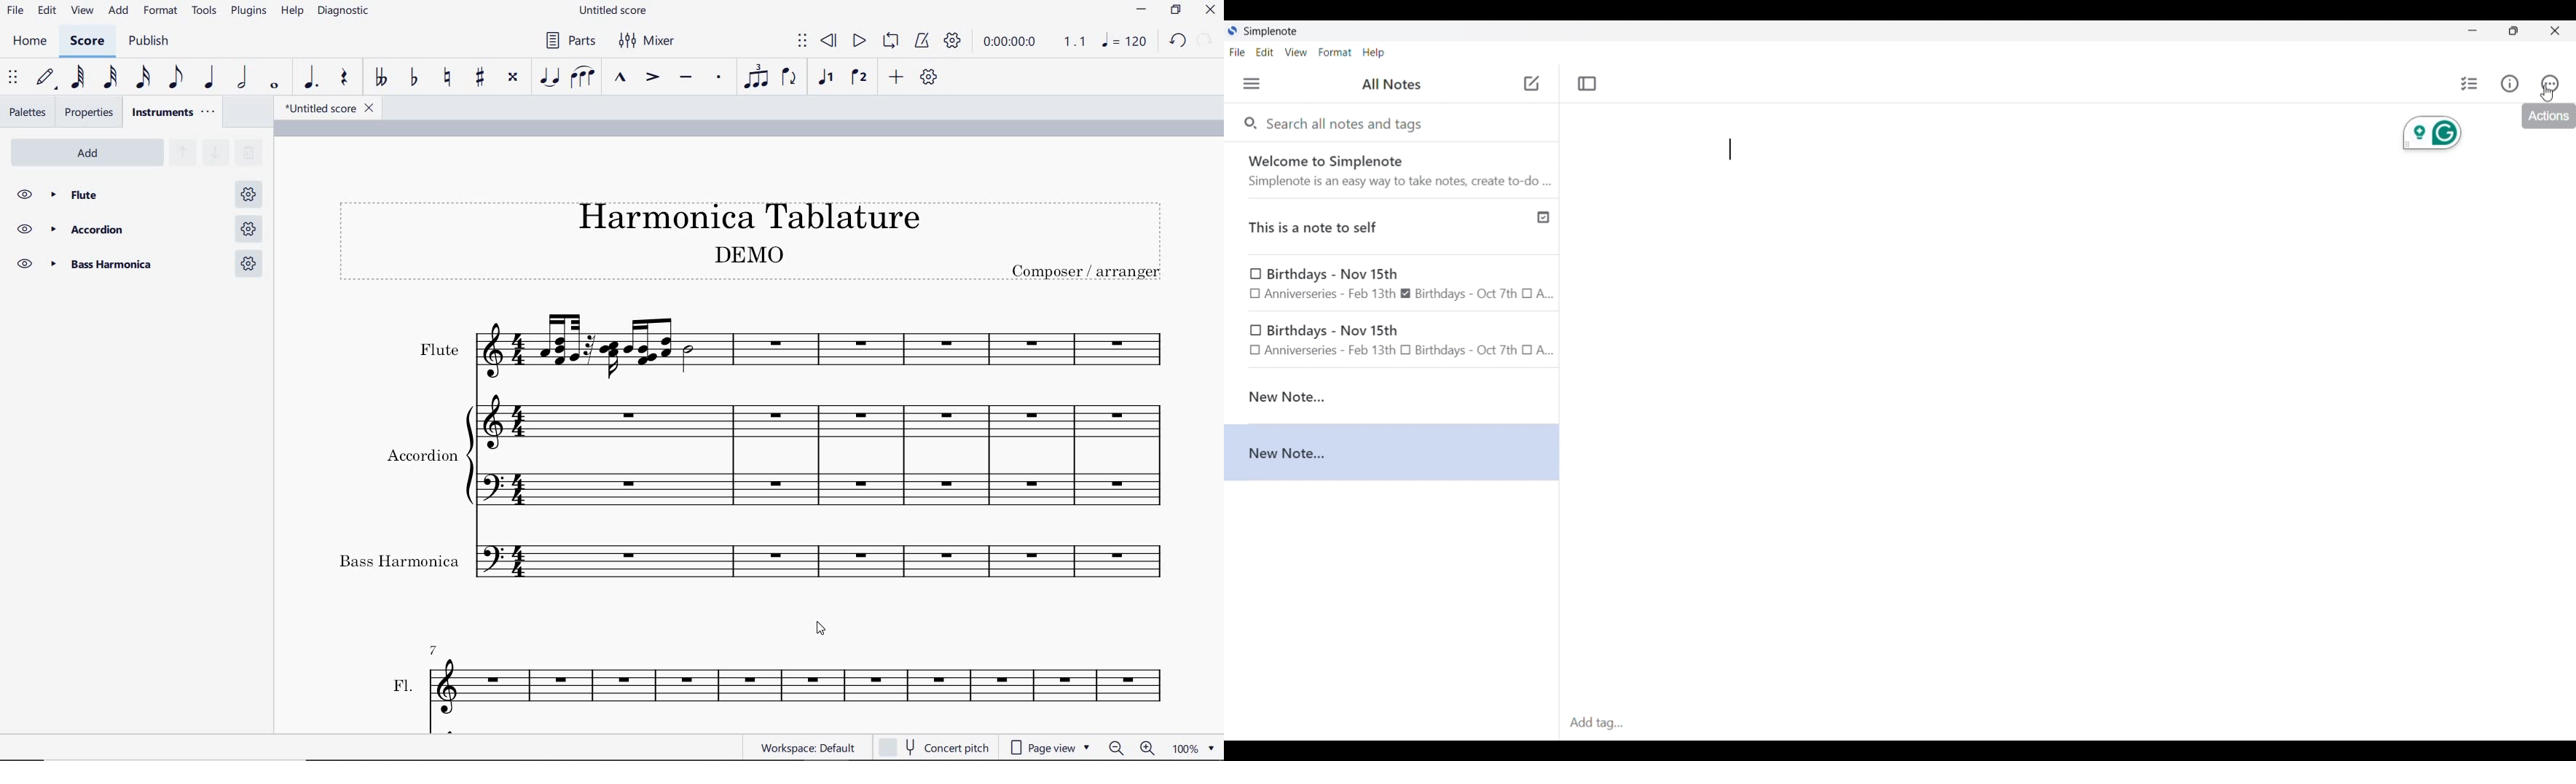  I want to click on Info, so click(2510, 83).